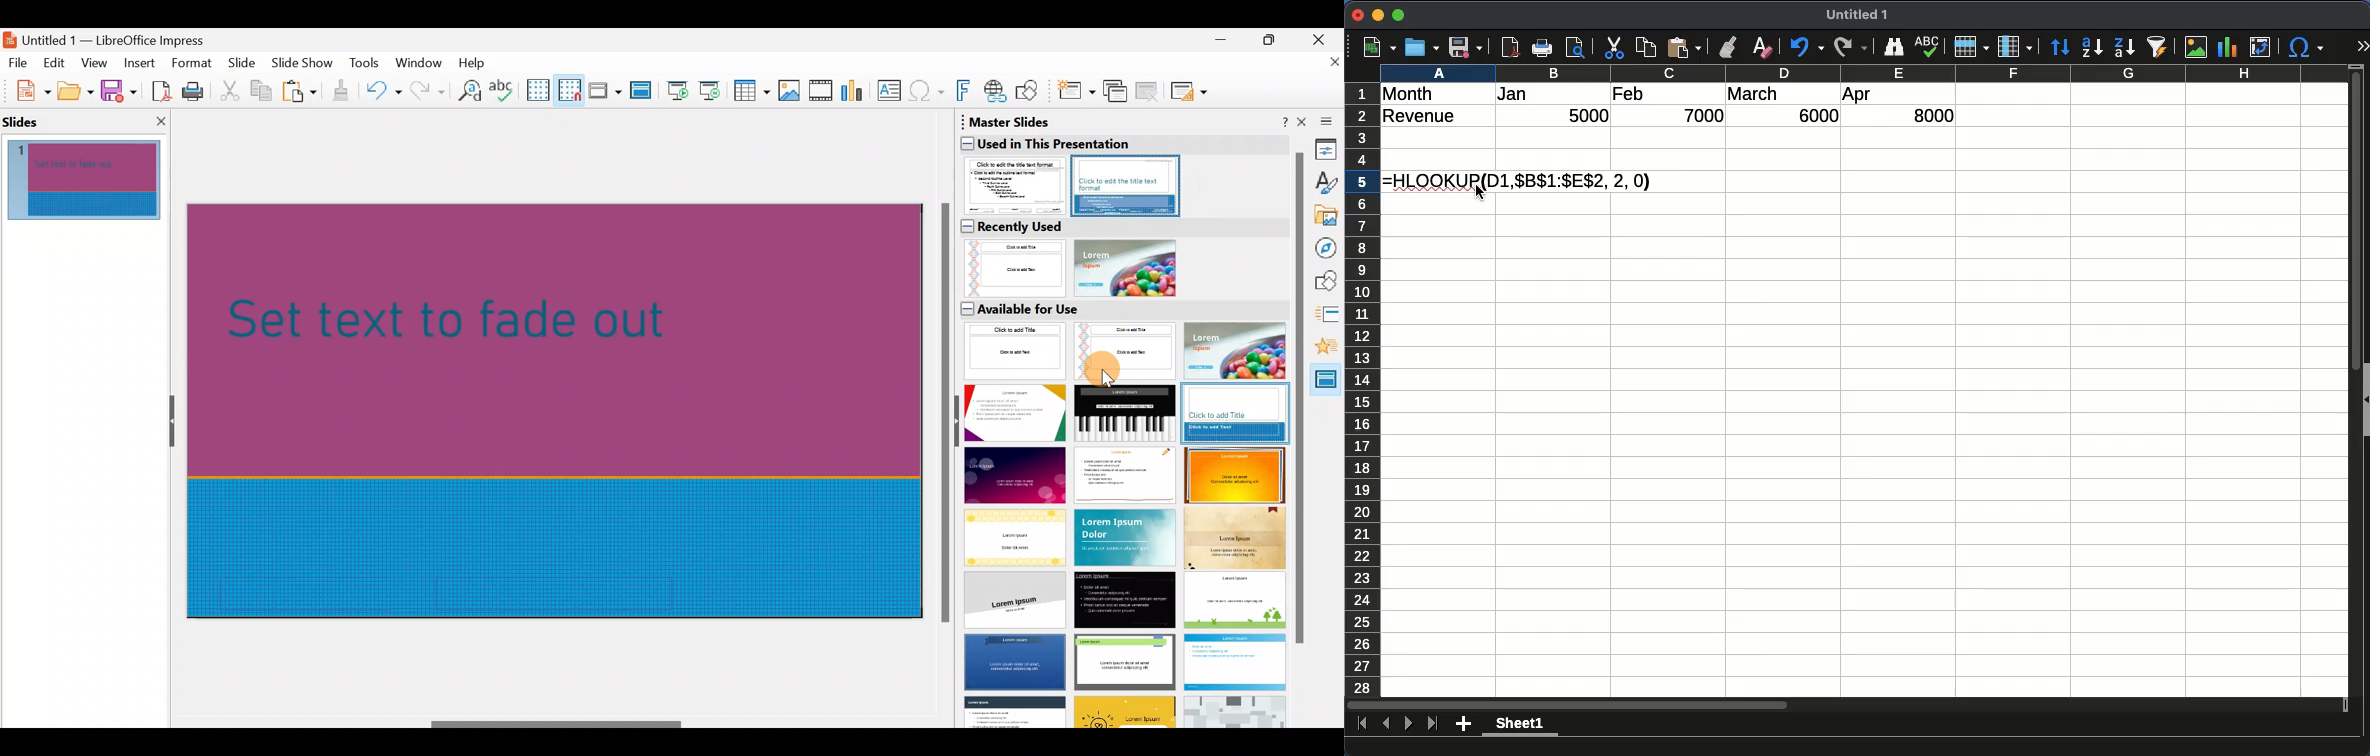 This screenshot has width=2380, height=756. What do you see at coordinates (942, 414) in the screenshot?
I see `Scroll bar` at bounding box center [942, 414].